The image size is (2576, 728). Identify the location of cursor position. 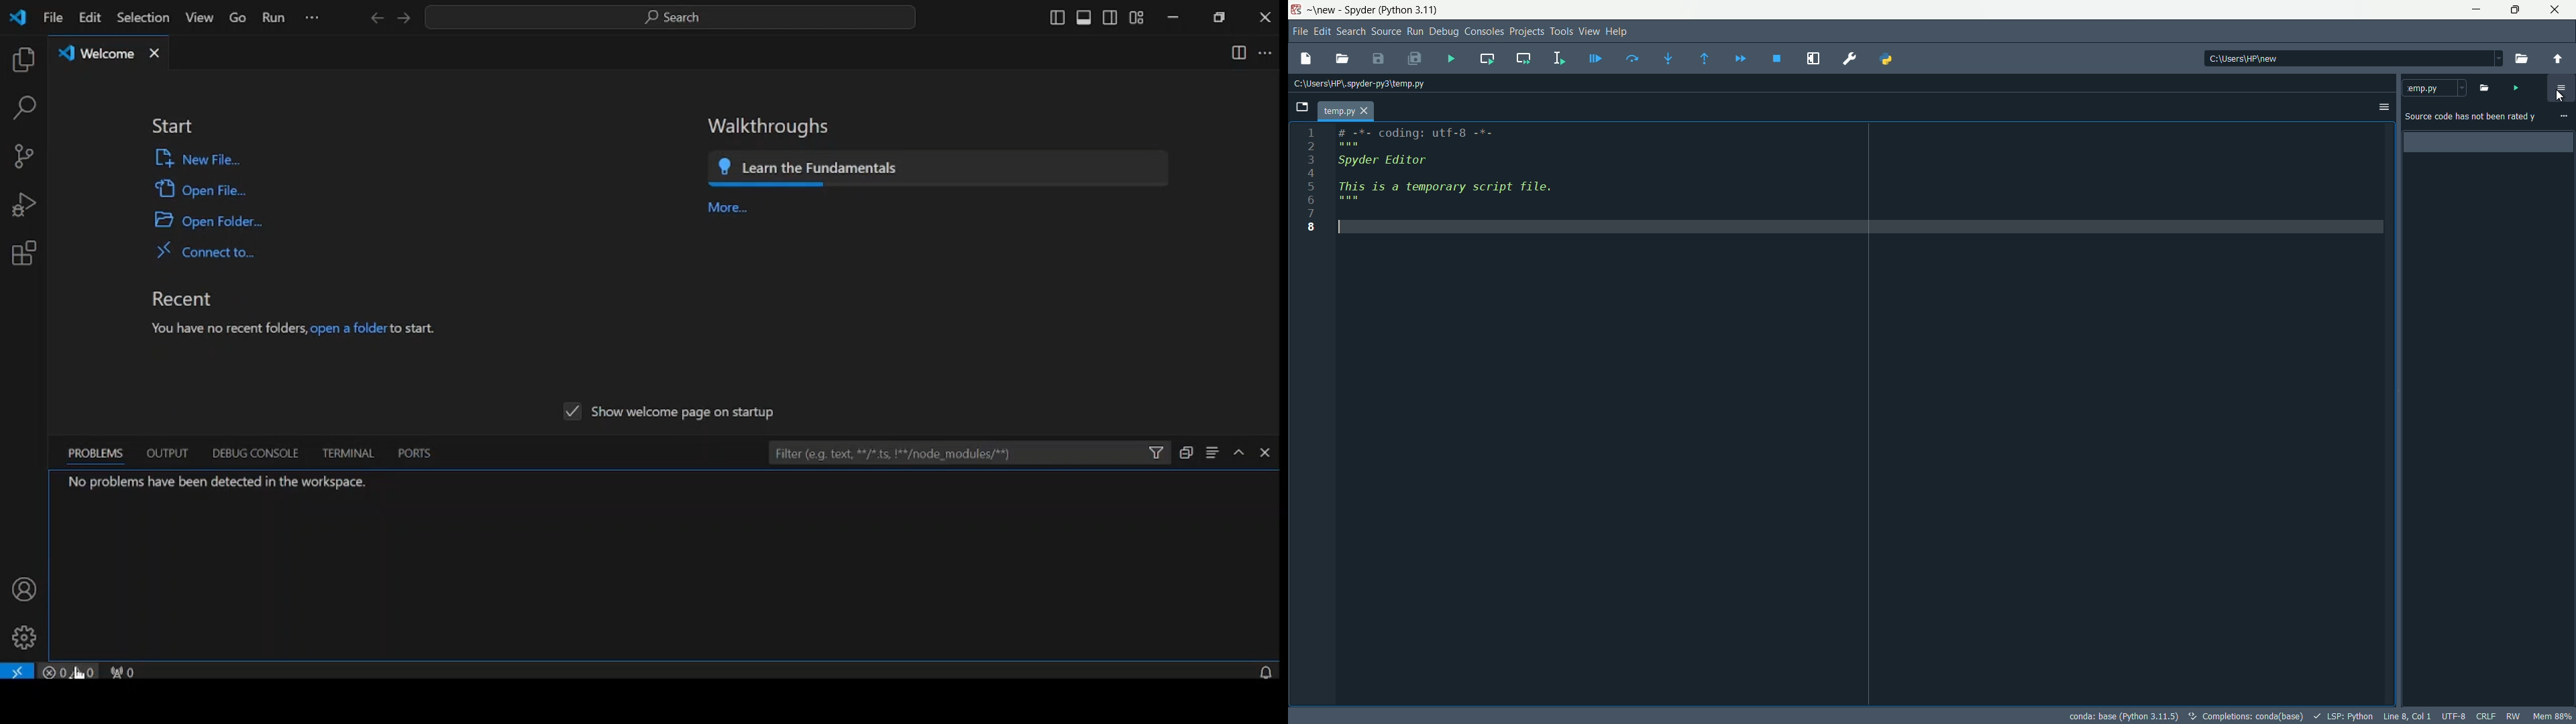
(2408, 716).